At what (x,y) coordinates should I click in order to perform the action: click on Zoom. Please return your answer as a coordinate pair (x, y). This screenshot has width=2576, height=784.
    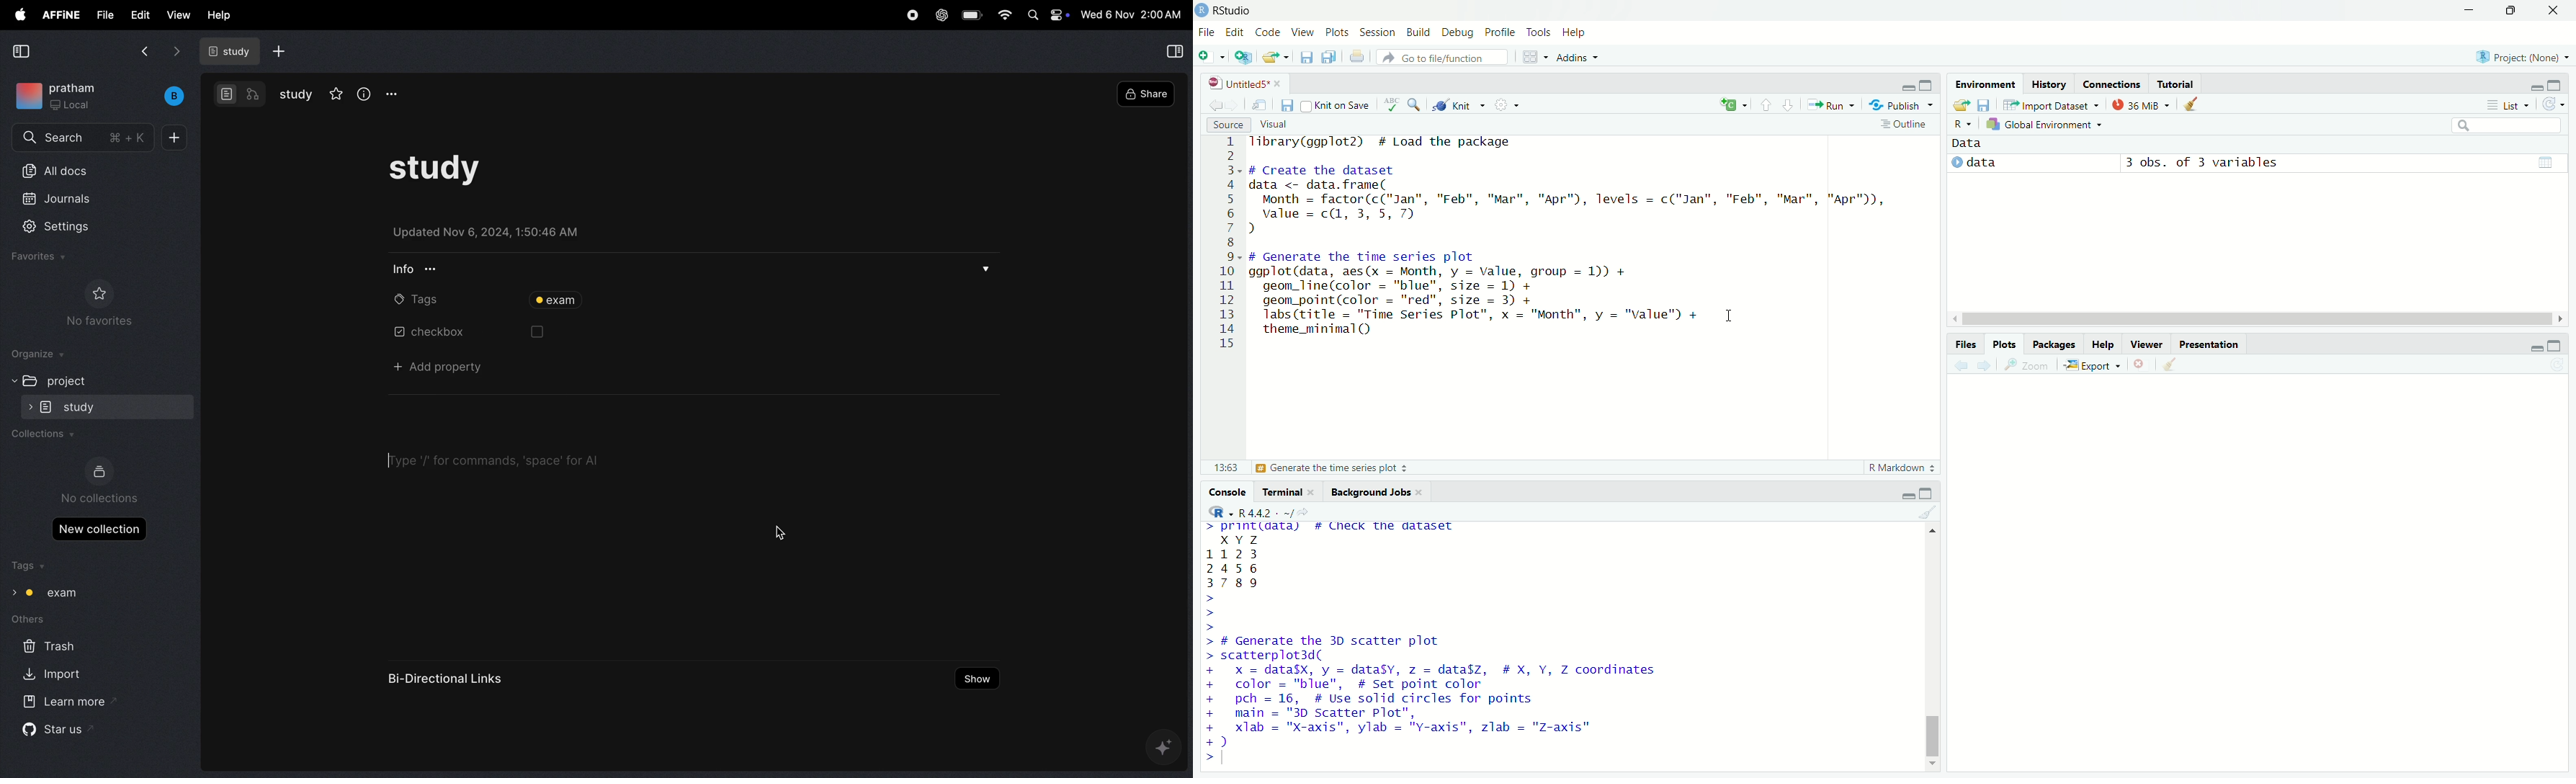
    Looking at the image, I should click on (2026, 366).